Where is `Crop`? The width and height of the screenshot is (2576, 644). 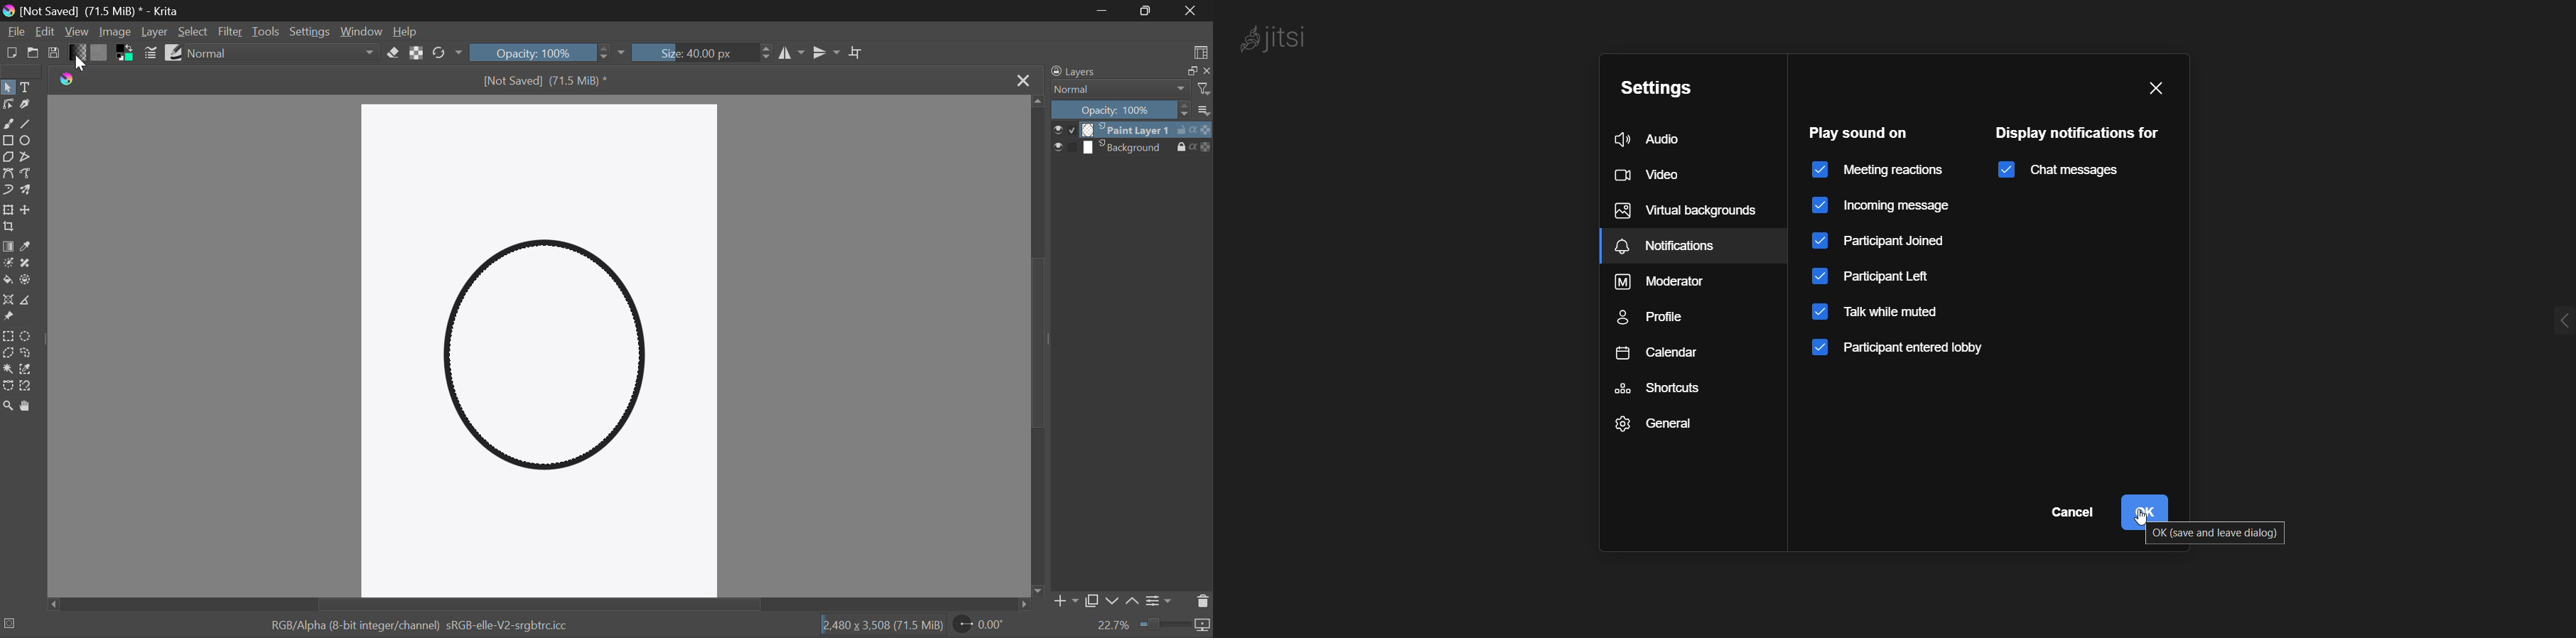 Crop is located at coordinates (9, 228).